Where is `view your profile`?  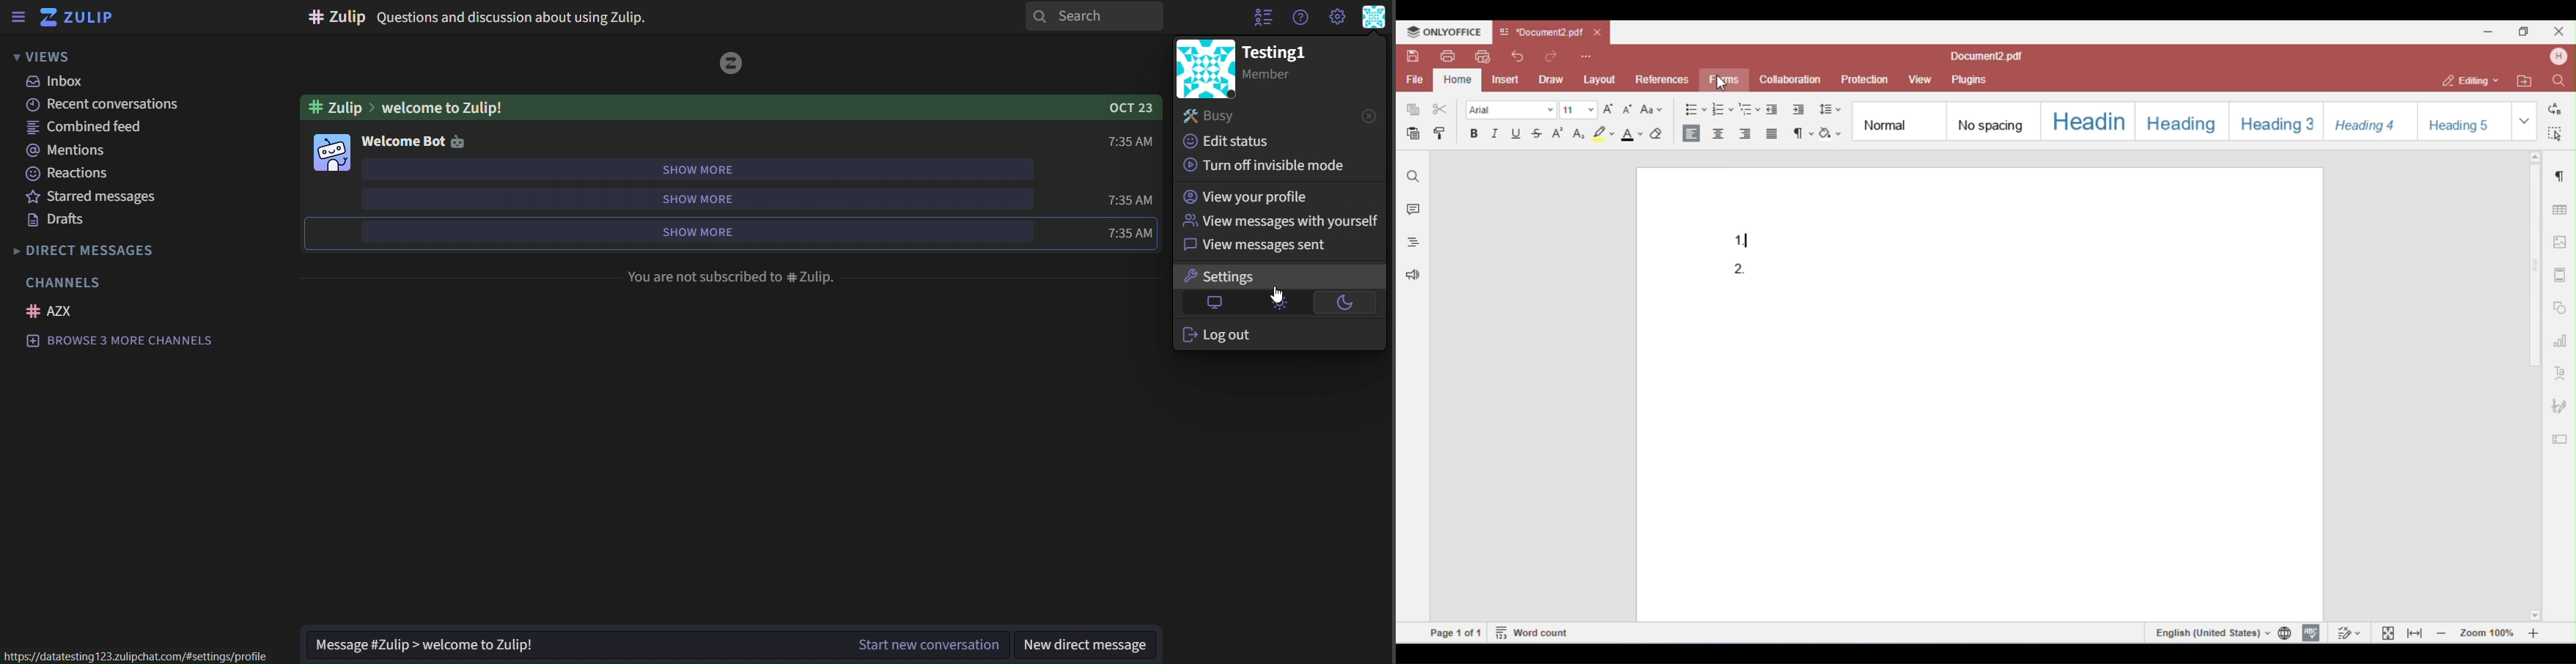 view your profile is located at coordinates (1248, 196).